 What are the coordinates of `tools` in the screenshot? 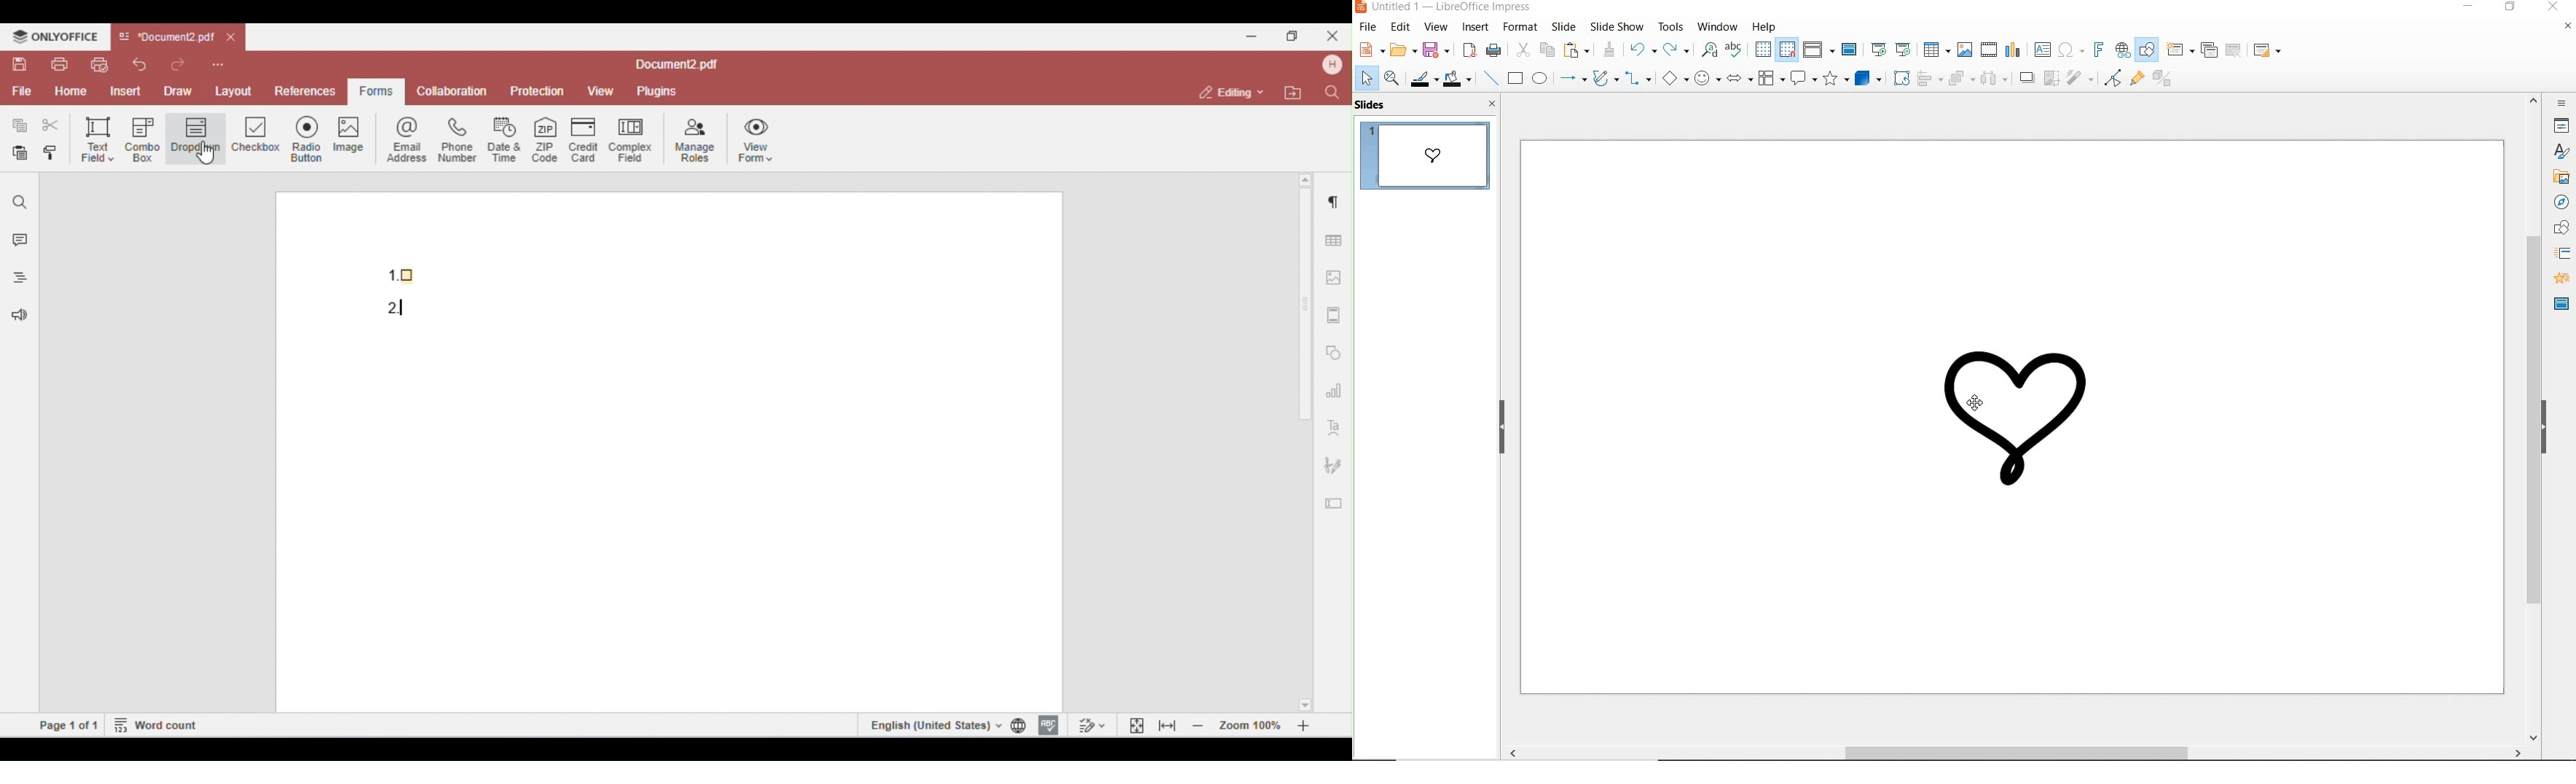 It's located at (1671, 27).